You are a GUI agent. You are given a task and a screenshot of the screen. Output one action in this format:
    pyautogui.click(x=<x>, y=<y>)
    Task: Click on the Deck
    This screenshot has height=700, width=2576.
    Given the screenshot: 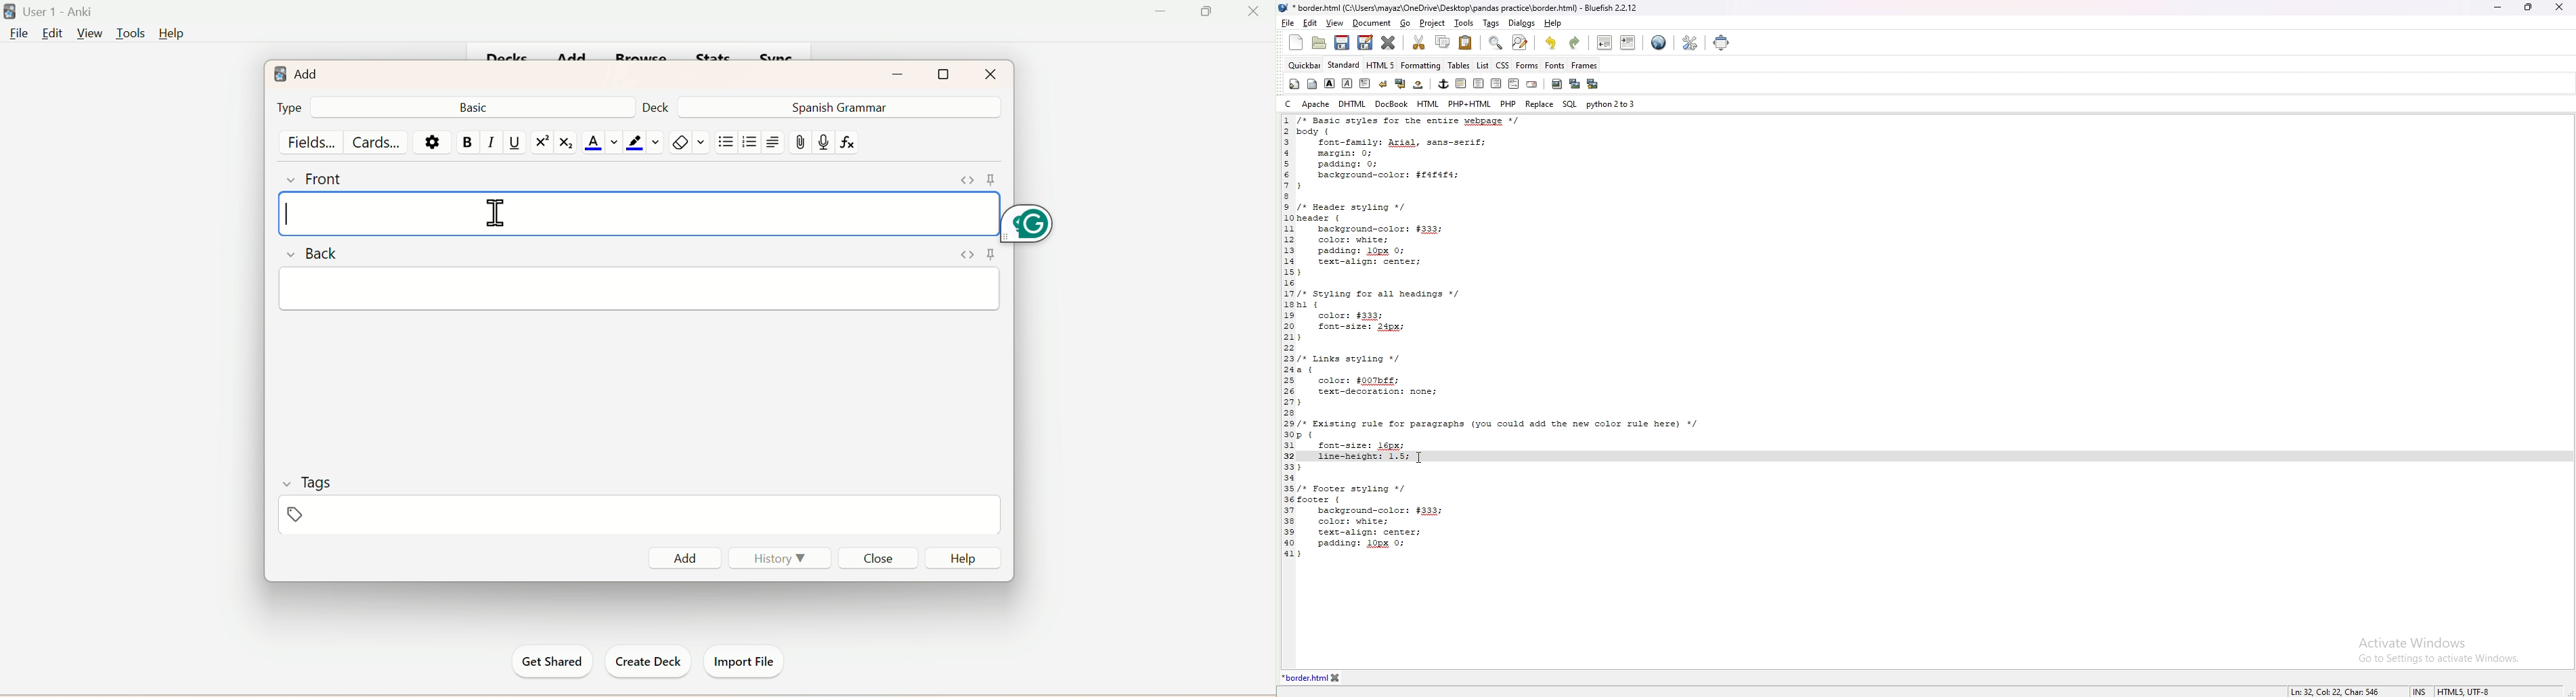 What is the action you would take?
    pyautogui.click(x=656, y=106)
    